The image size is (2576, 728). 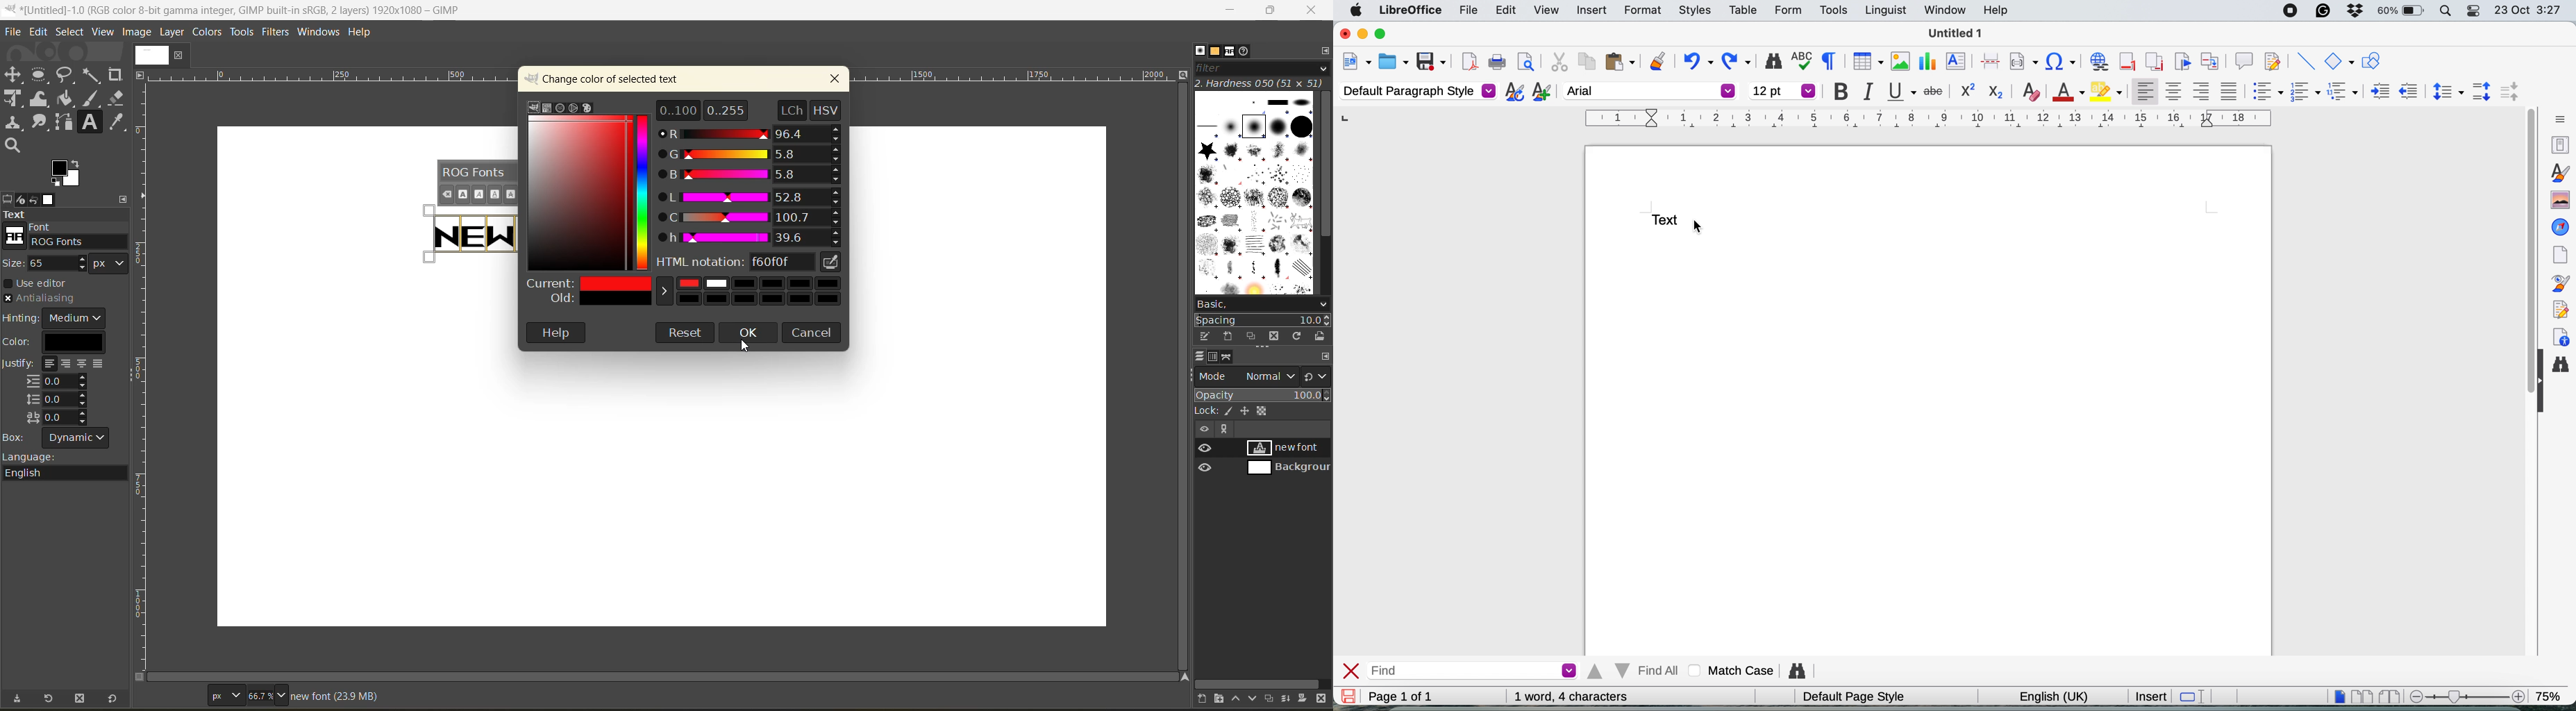 I want to click on insert chart, so click(x=1927, y=60).